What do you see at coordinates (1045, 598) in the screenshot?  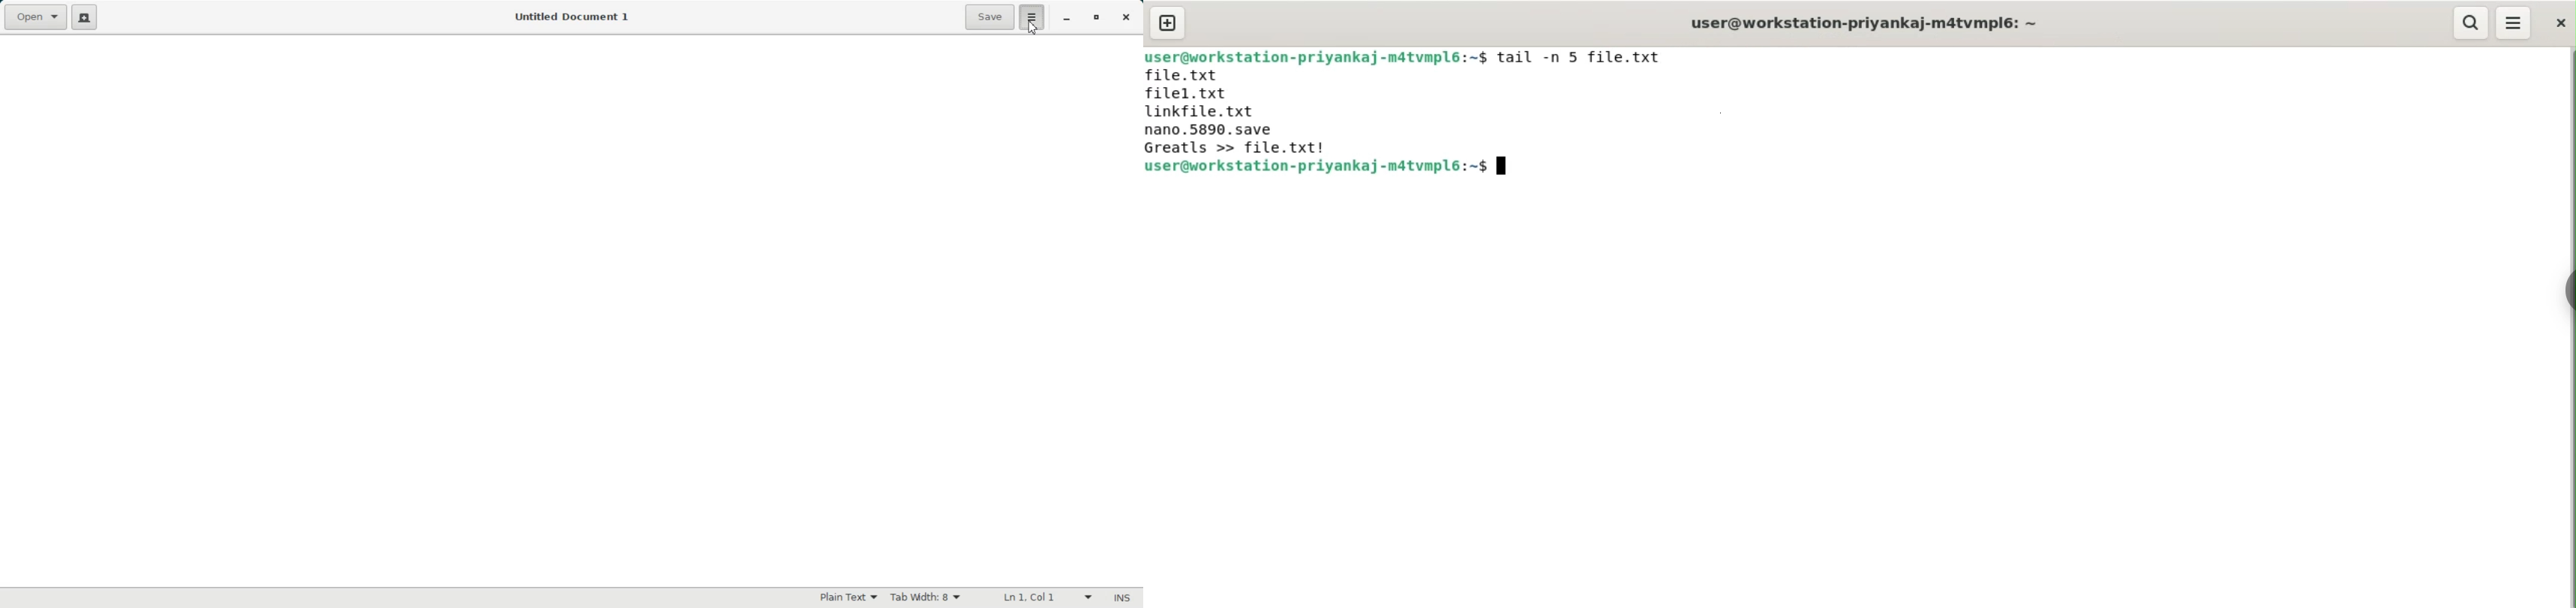 I see `Line Column` at bounding box center [1045, 598].